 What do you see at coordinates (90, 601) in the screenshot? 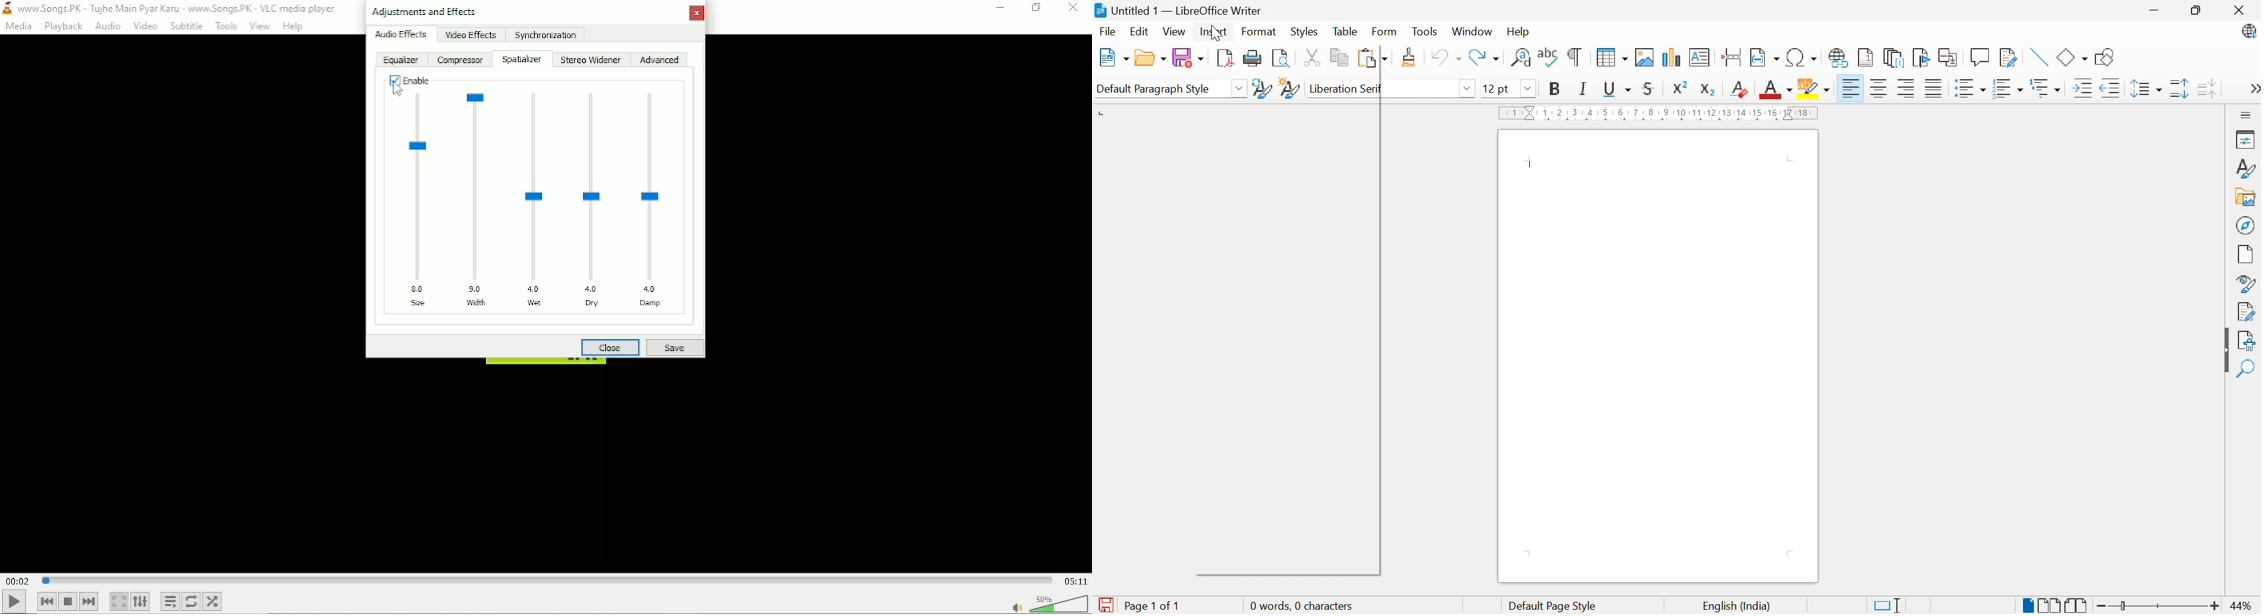
I see `Next` at bounding box center [90, 601].